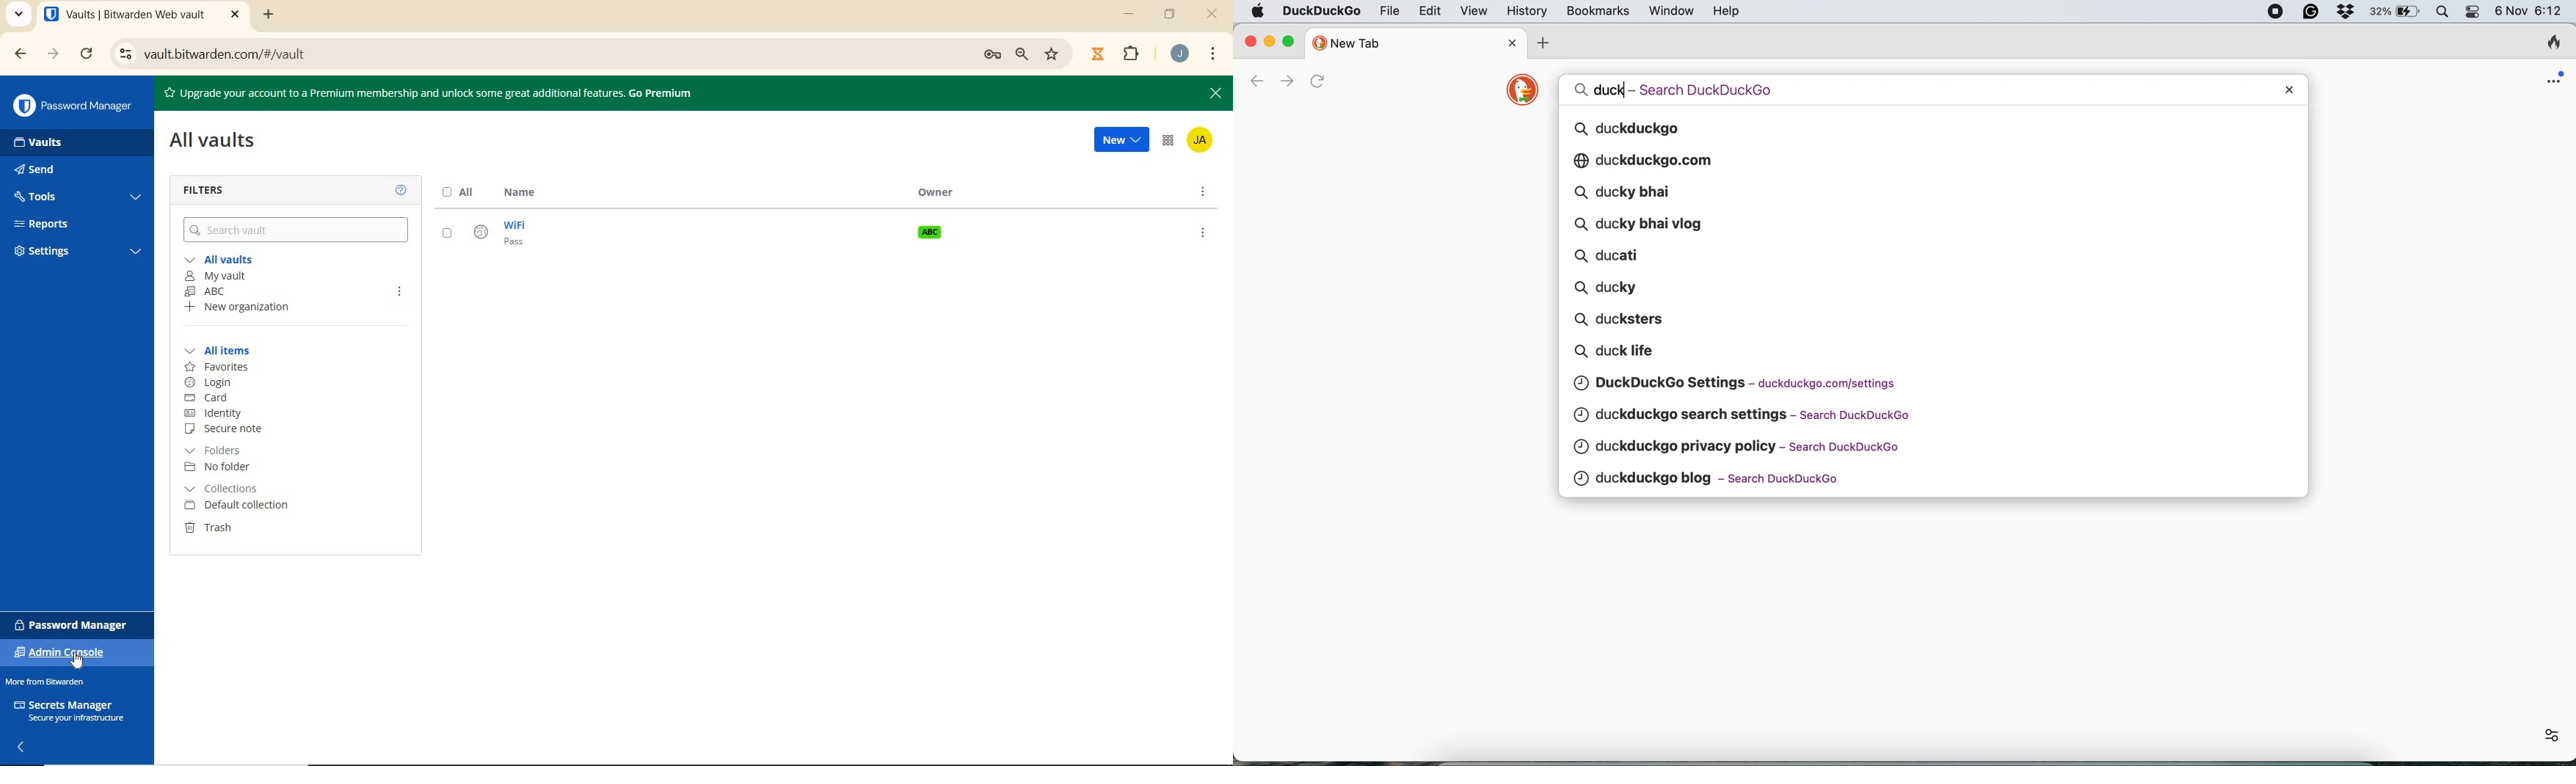  What do you see at coordinates (1215, 94) in the screenshot?
I see `CLOSE` at bounding box center [1215, 94].